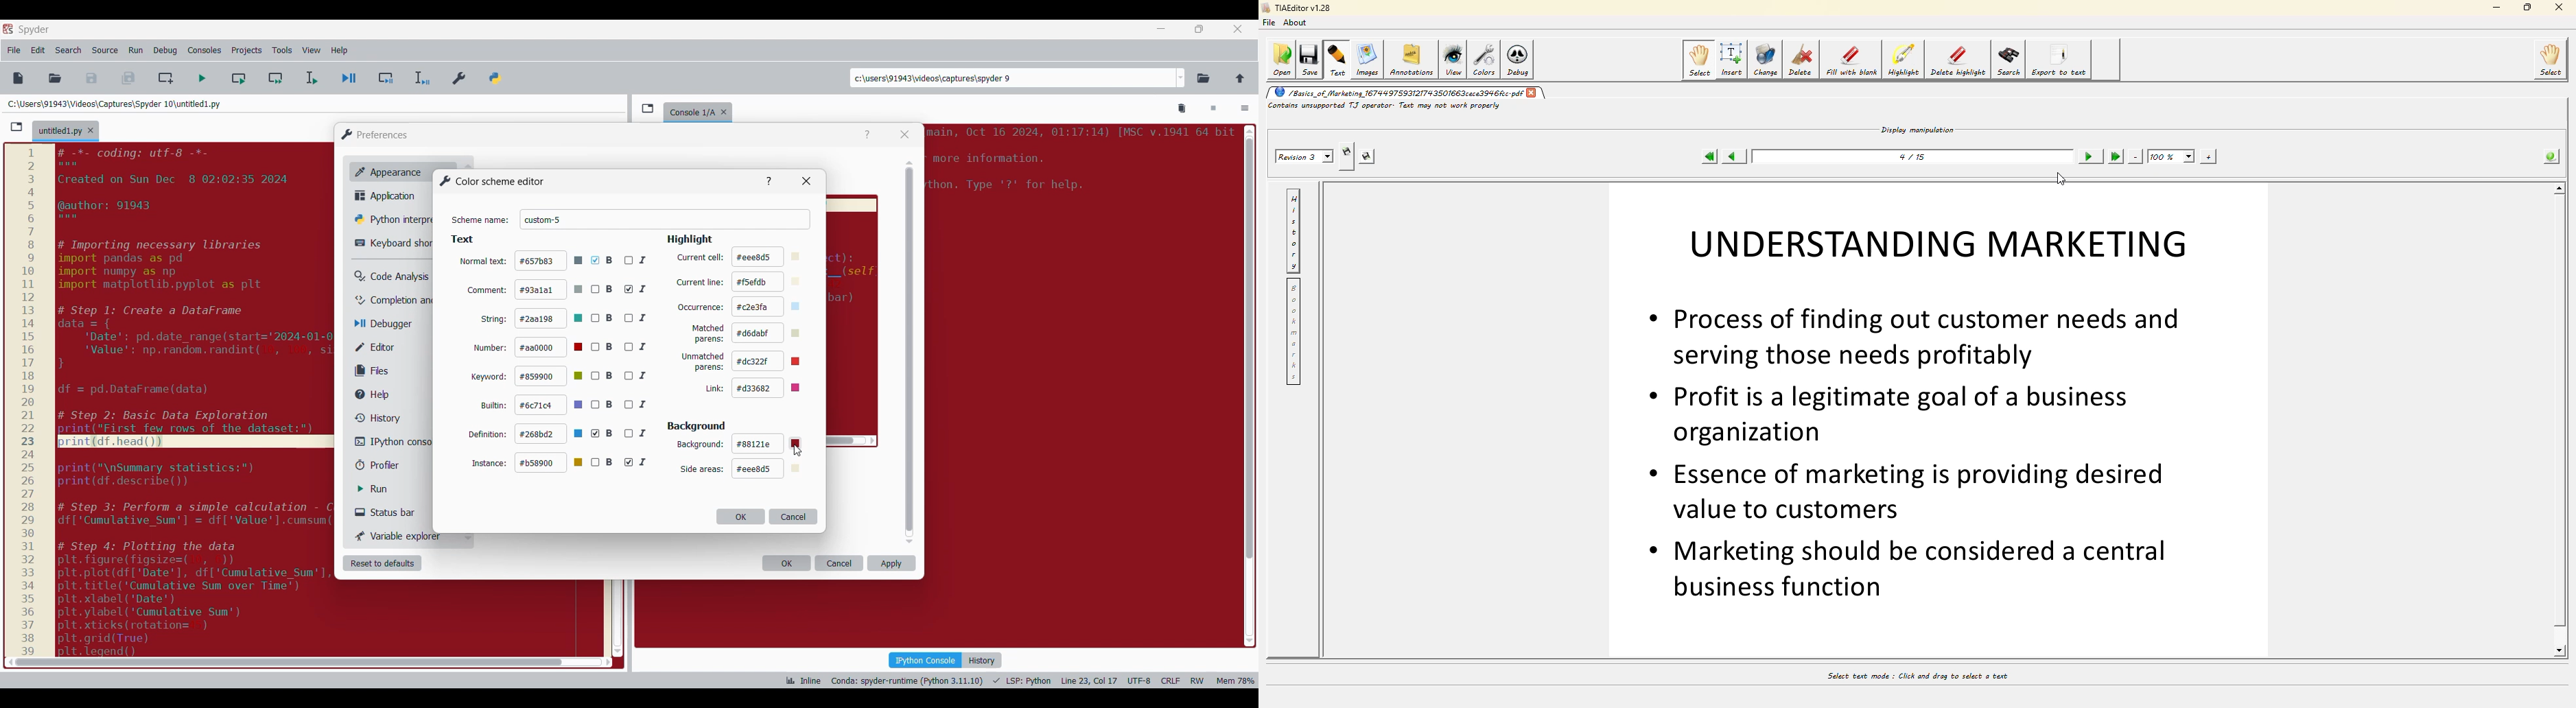 The image size is (2576, 728). I want to click on Options, so click(1245, 109).